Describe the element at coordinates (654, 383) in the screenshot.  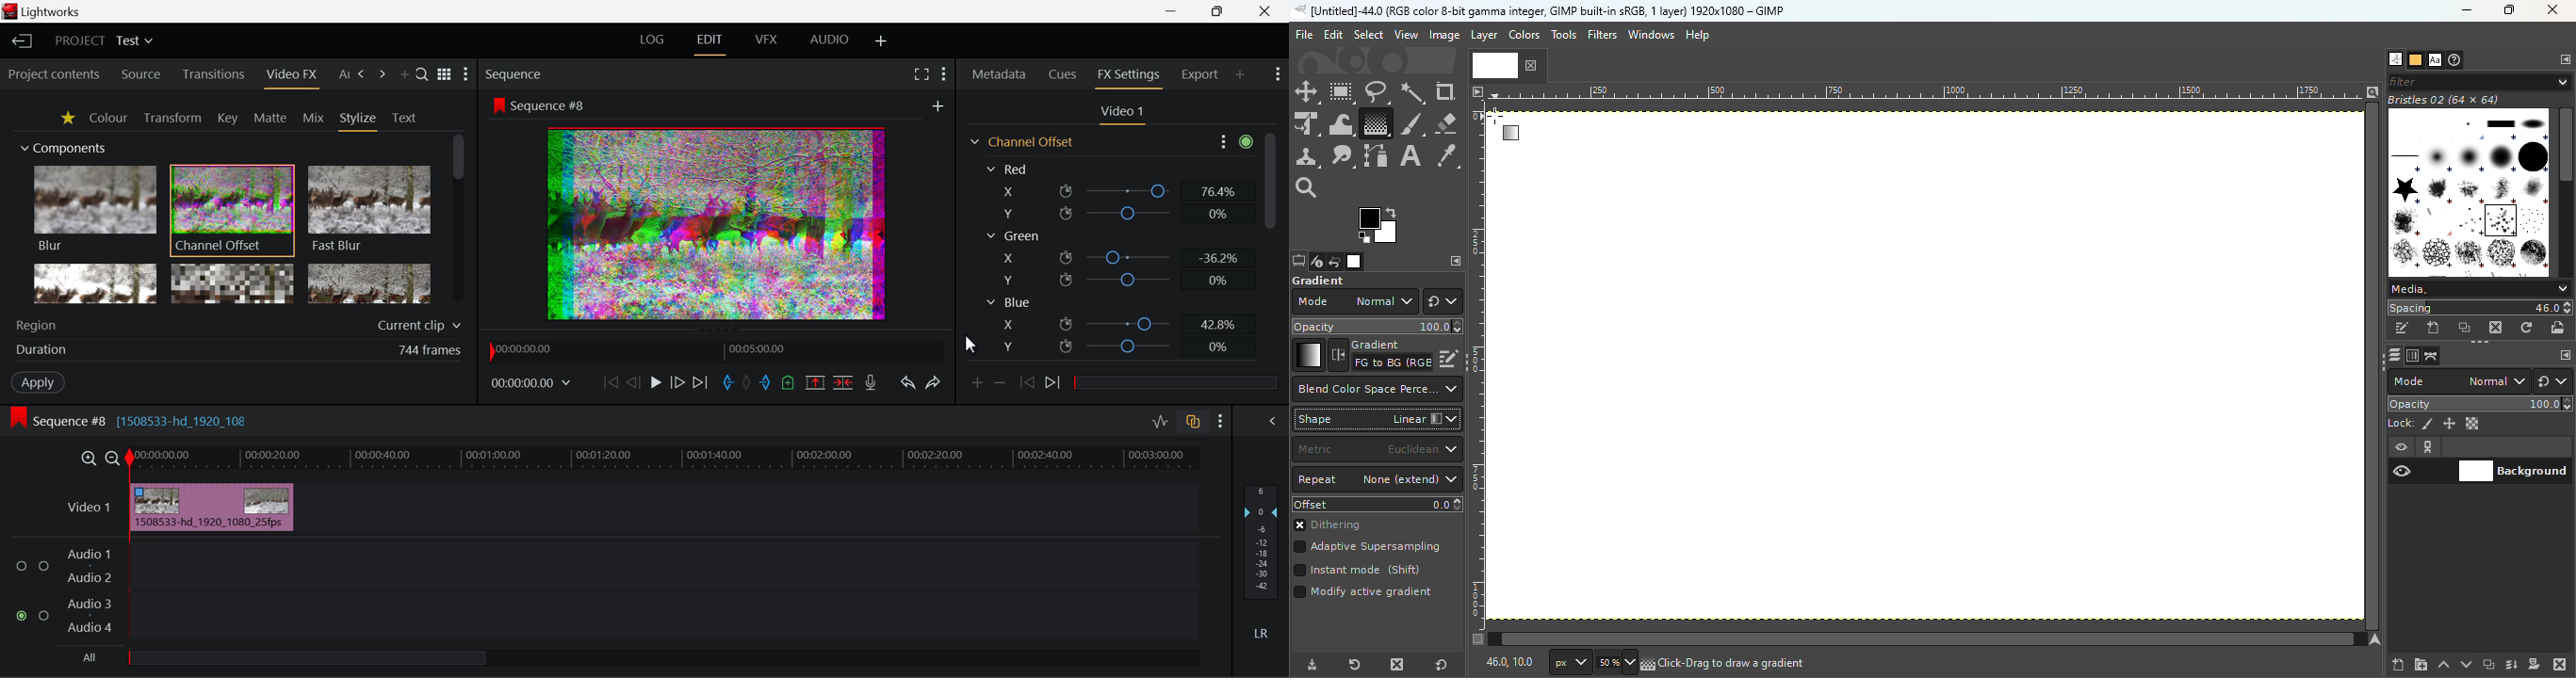
I see `Play` at that location.